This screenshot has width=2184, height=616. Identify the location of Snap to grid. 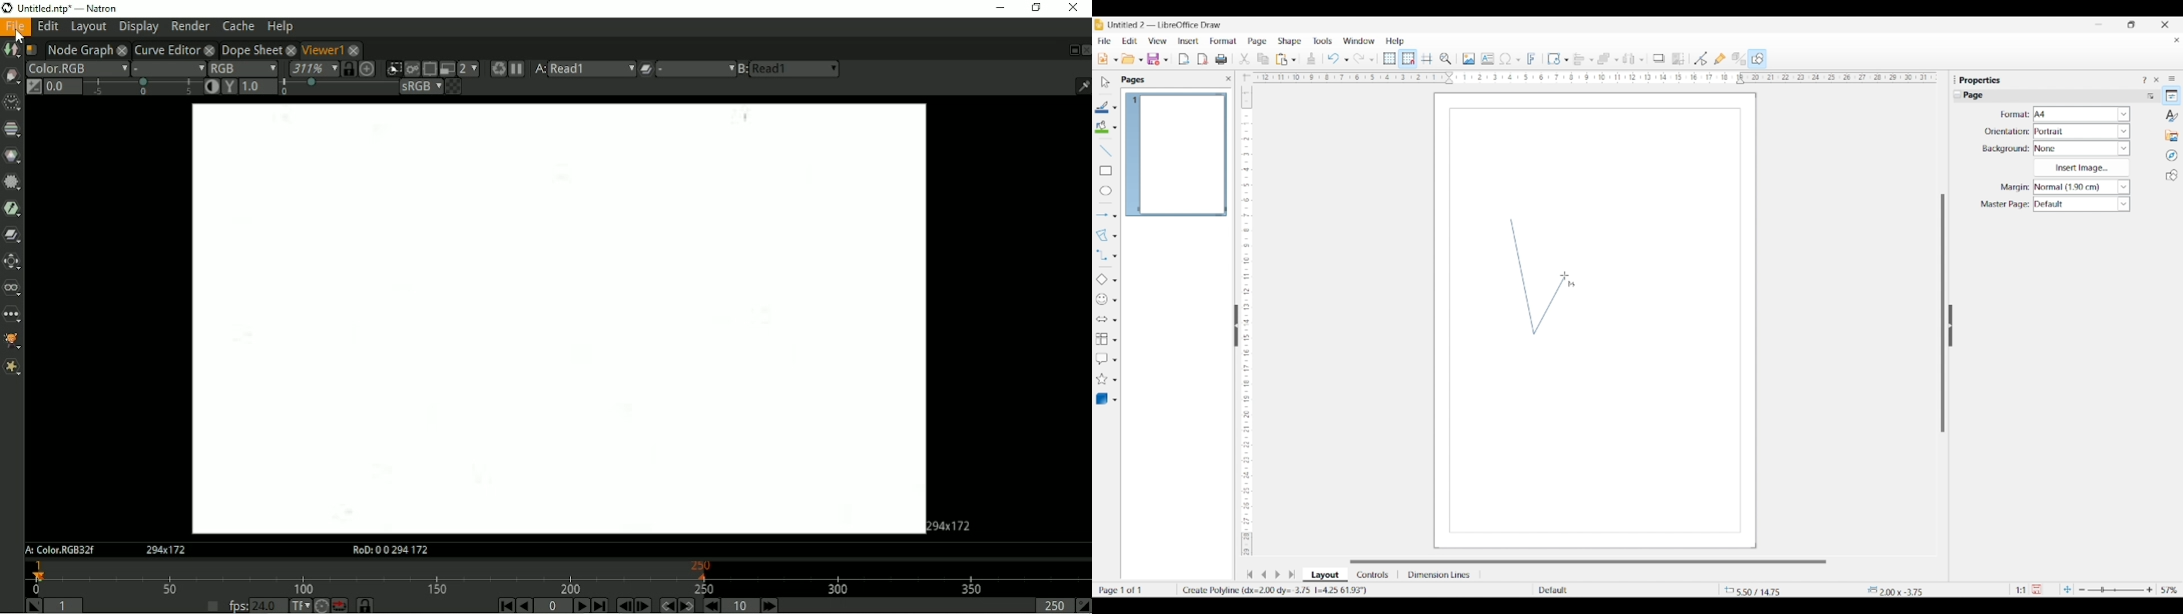
(1409, 59).